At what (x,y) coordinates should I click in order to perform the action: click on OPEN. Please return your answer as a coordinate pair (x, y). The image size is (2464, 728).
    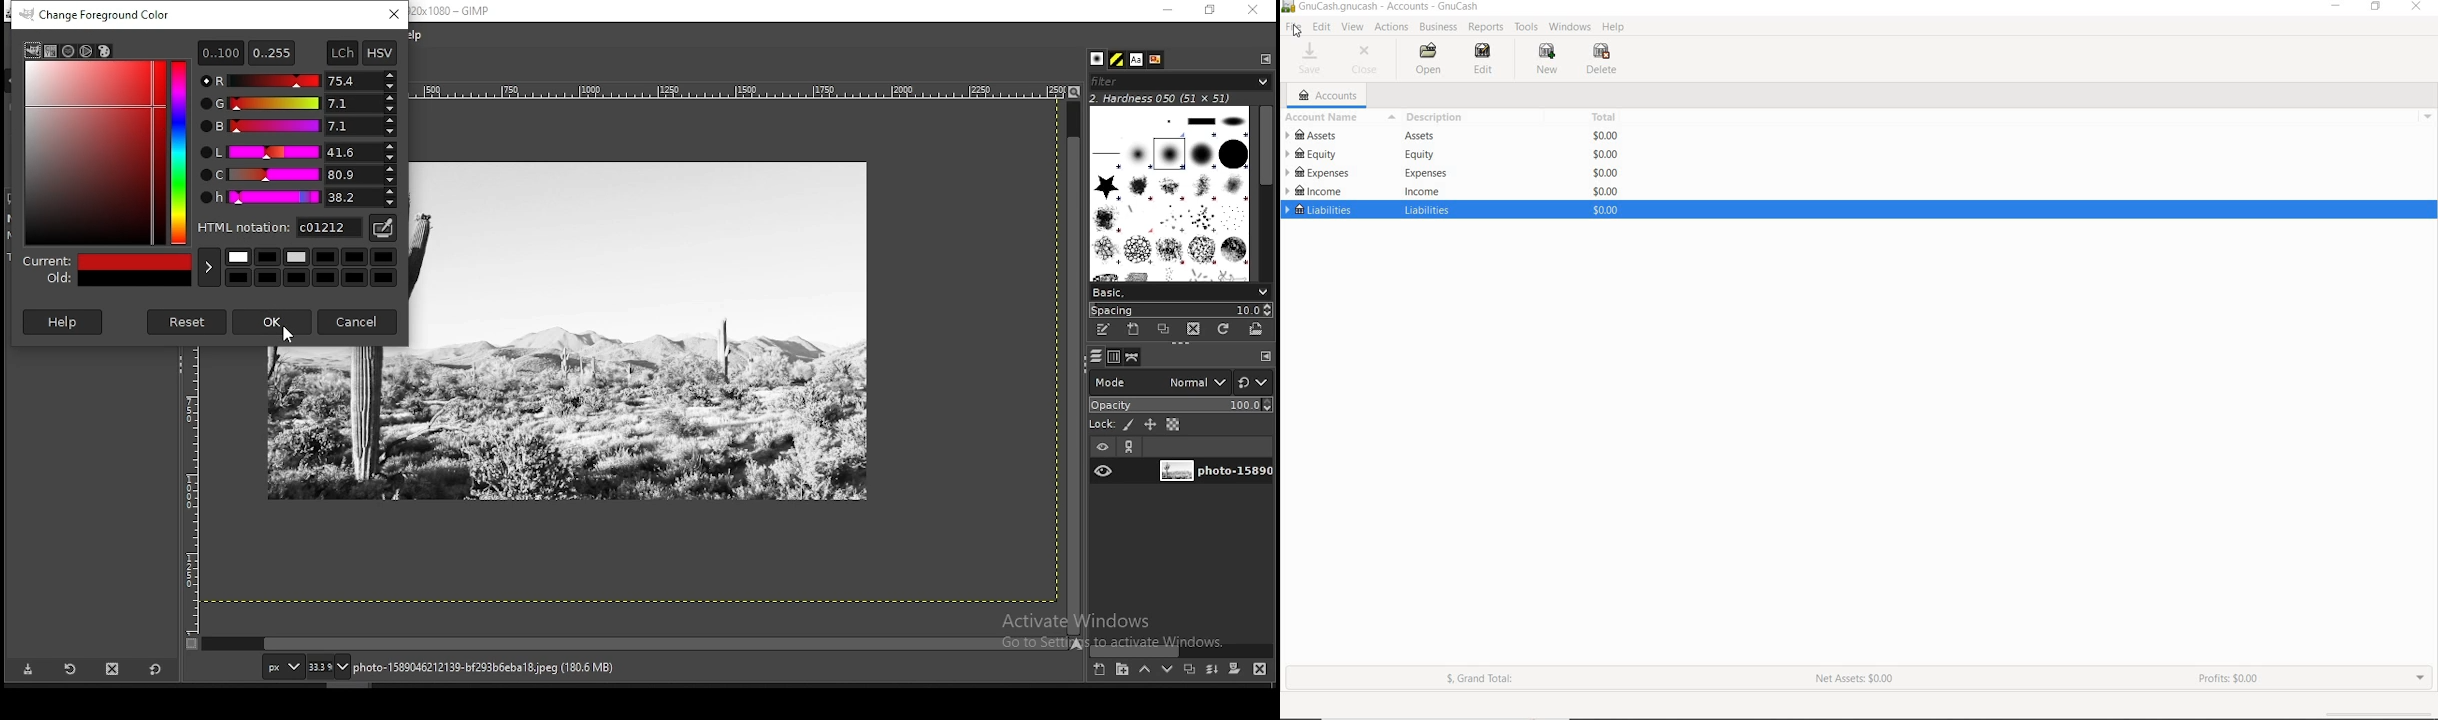
    Looking at the image, I should click on (1425, 59).